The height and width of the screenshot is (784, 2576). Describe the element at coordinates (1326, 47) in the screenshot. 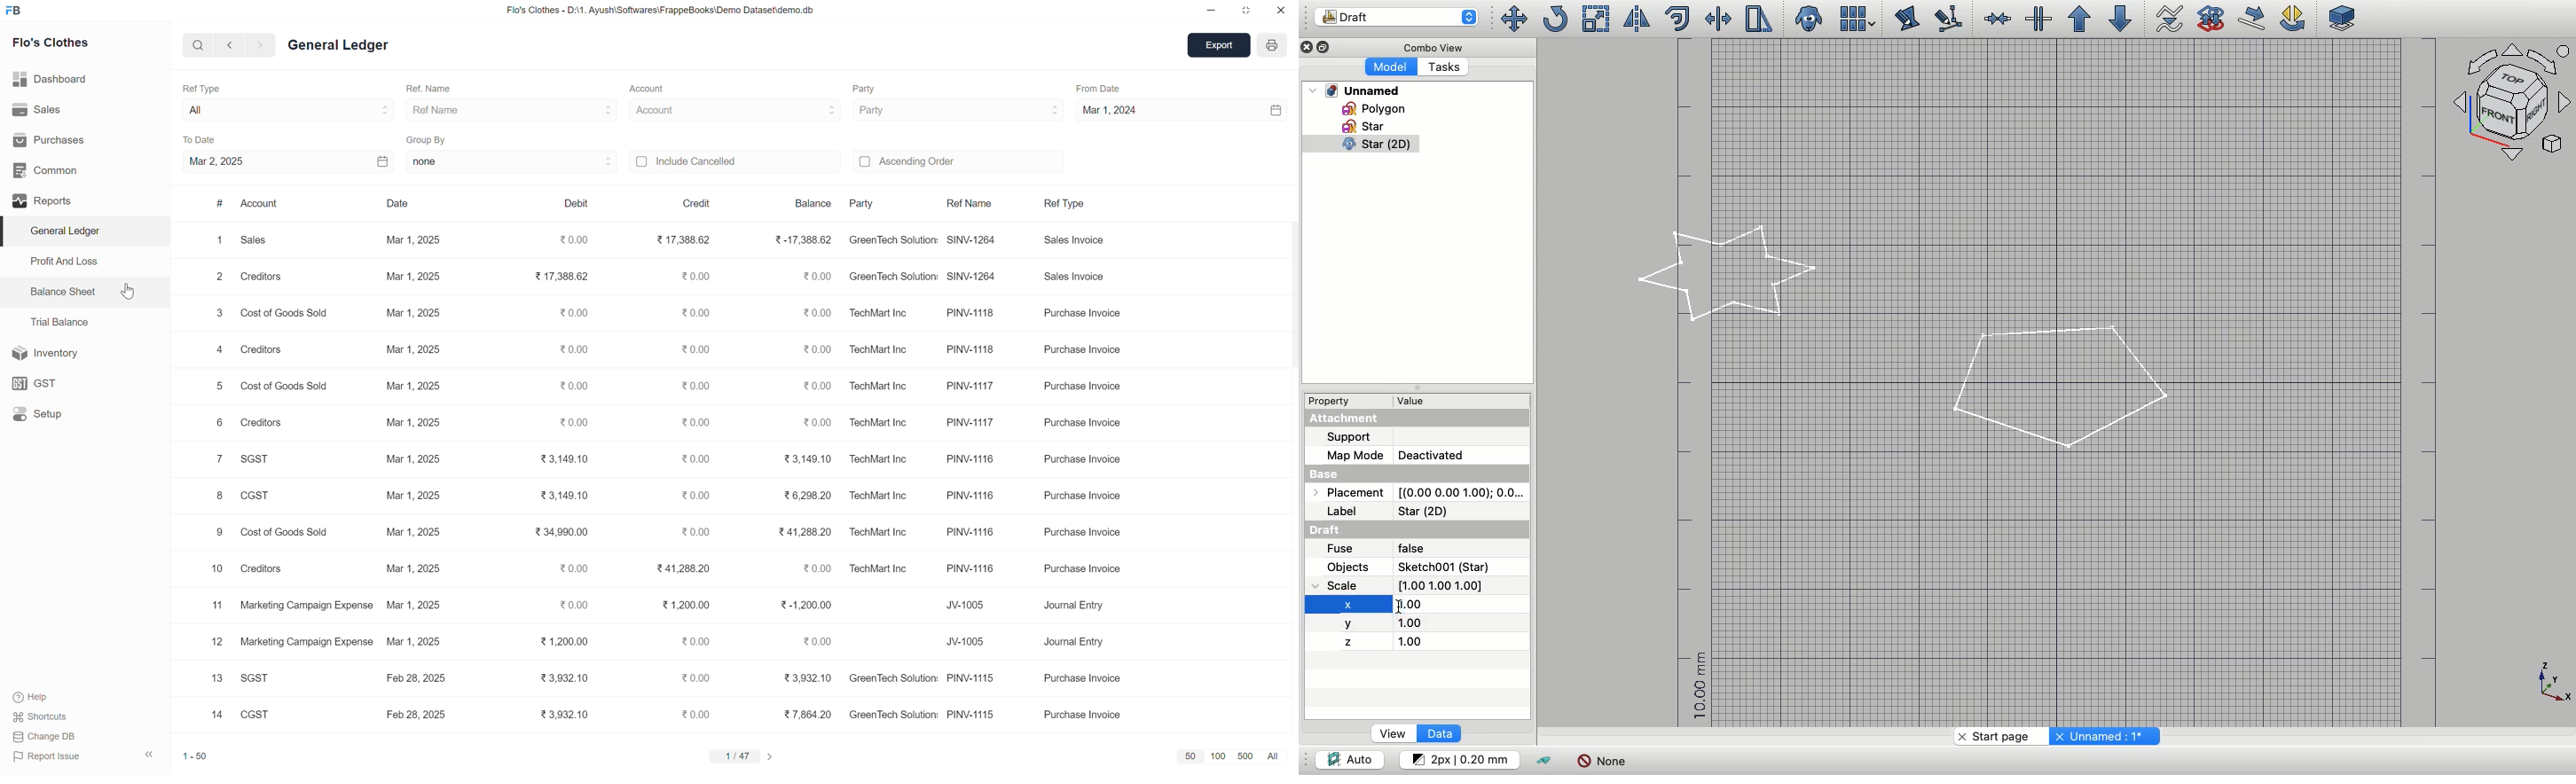

I see `Collapse` at that location.